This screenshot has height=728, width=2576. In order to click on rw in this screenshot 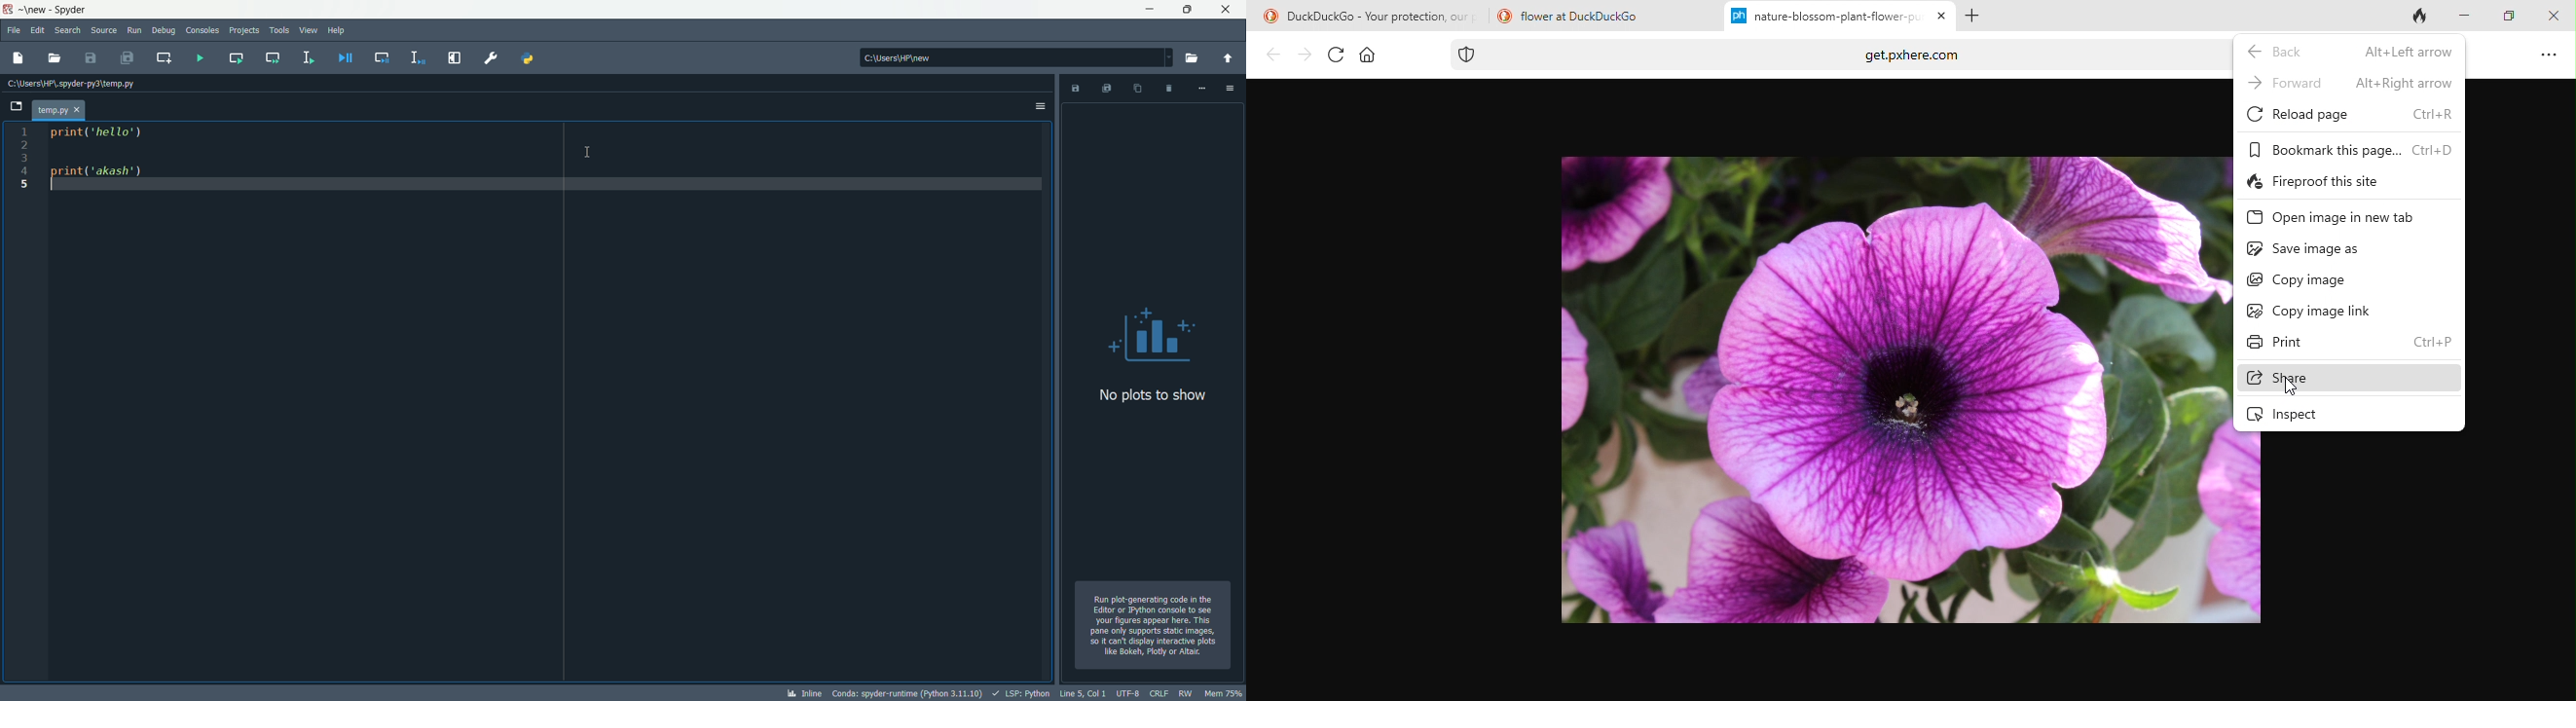, I will do `click(1185, 693)`.